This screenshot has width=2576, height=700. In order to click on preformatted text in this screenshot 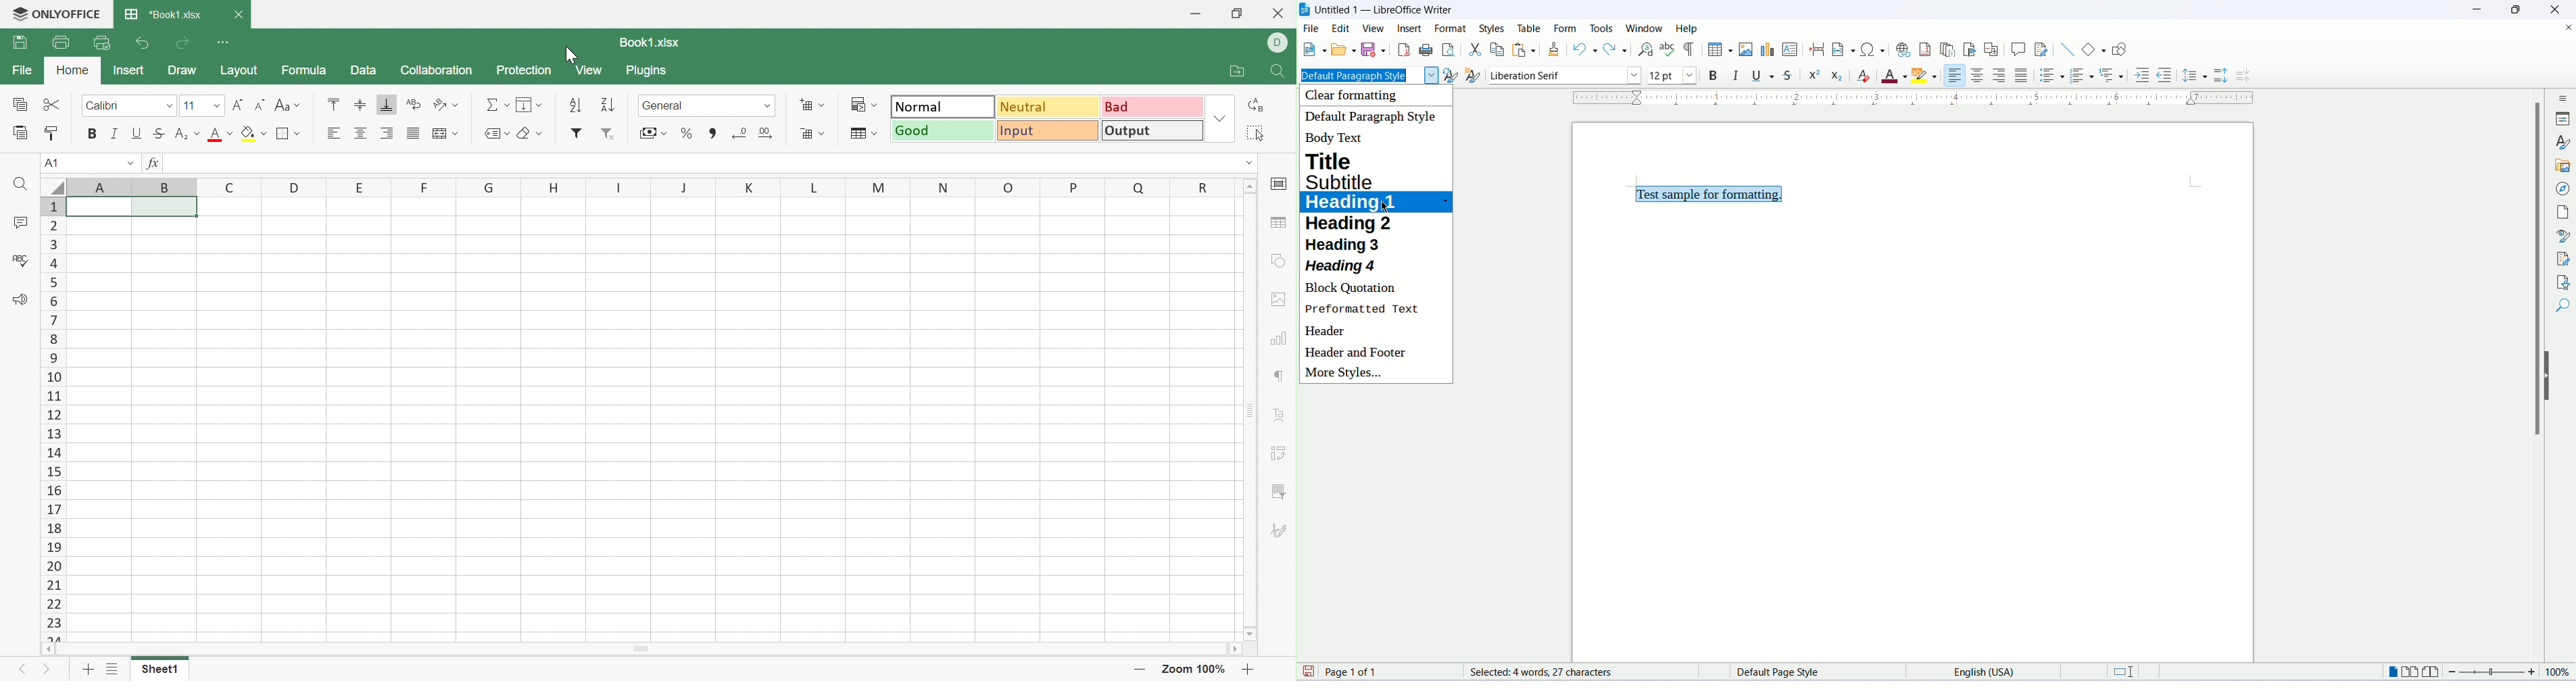, I will do `click(1363, 311)`.